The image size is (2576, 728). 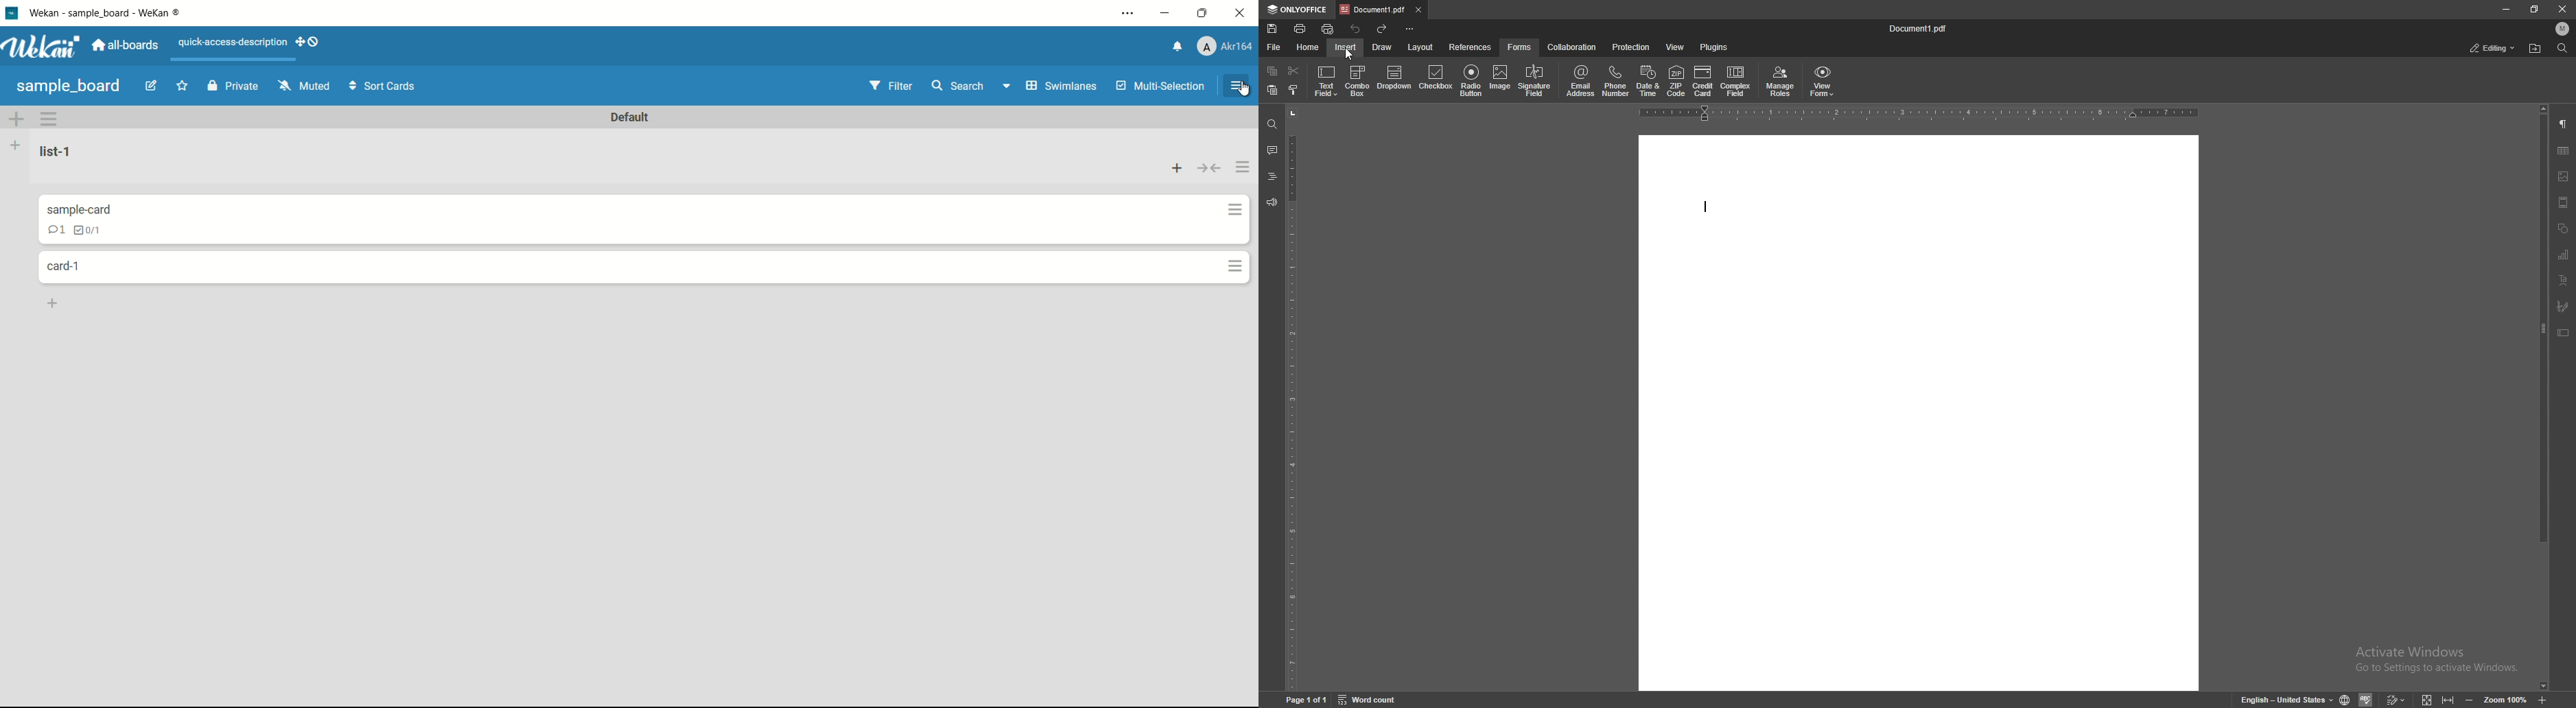 I want to click on document , so click(x=1921, y=413).